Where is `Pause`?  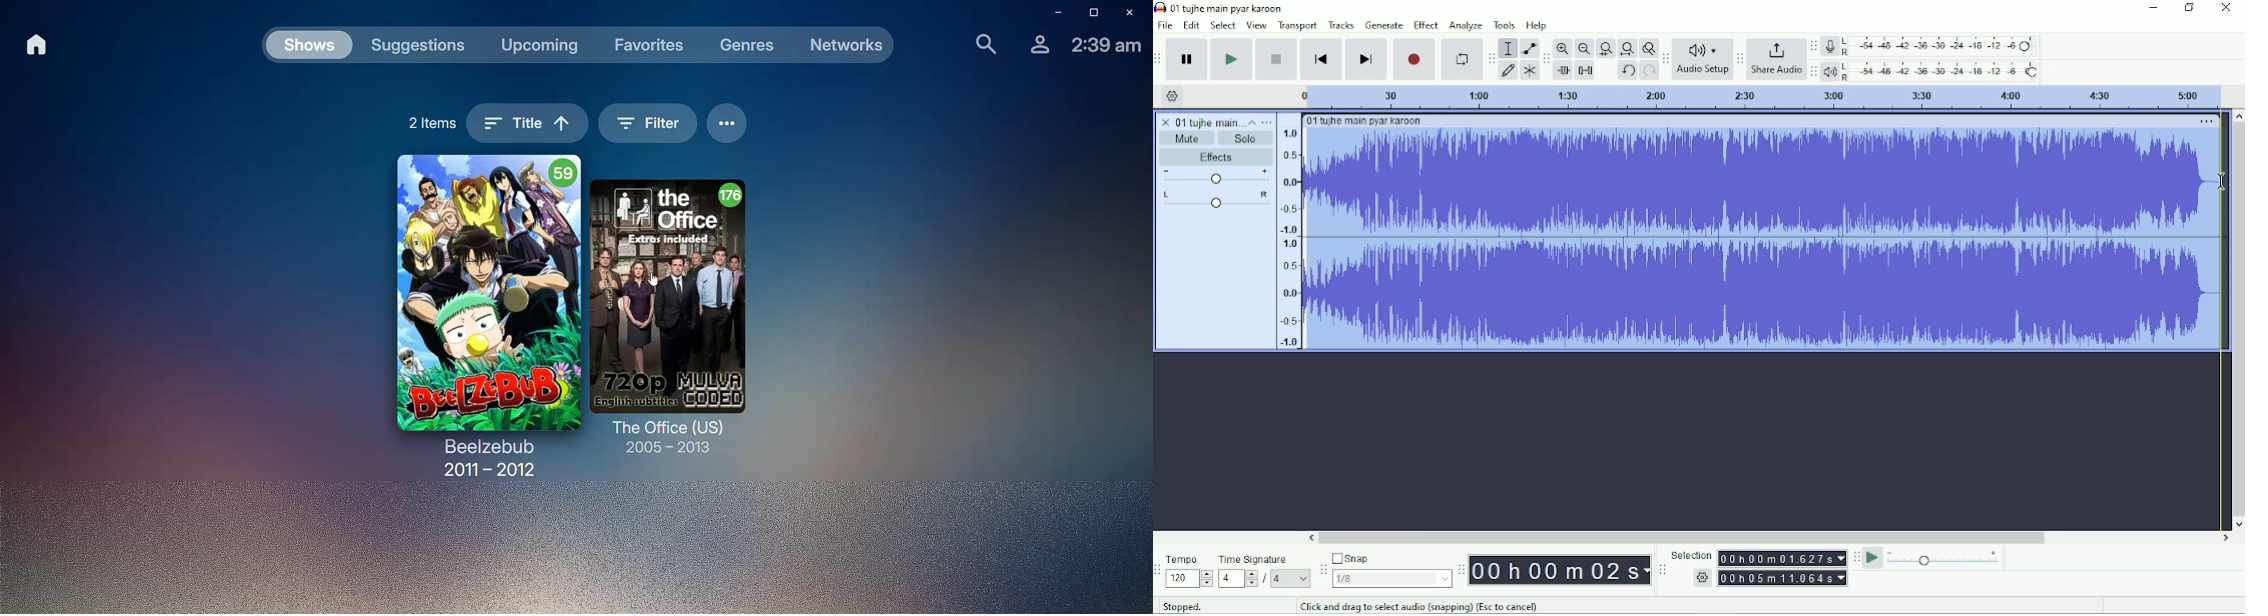 Pause is located at coordinates (1189, 59).